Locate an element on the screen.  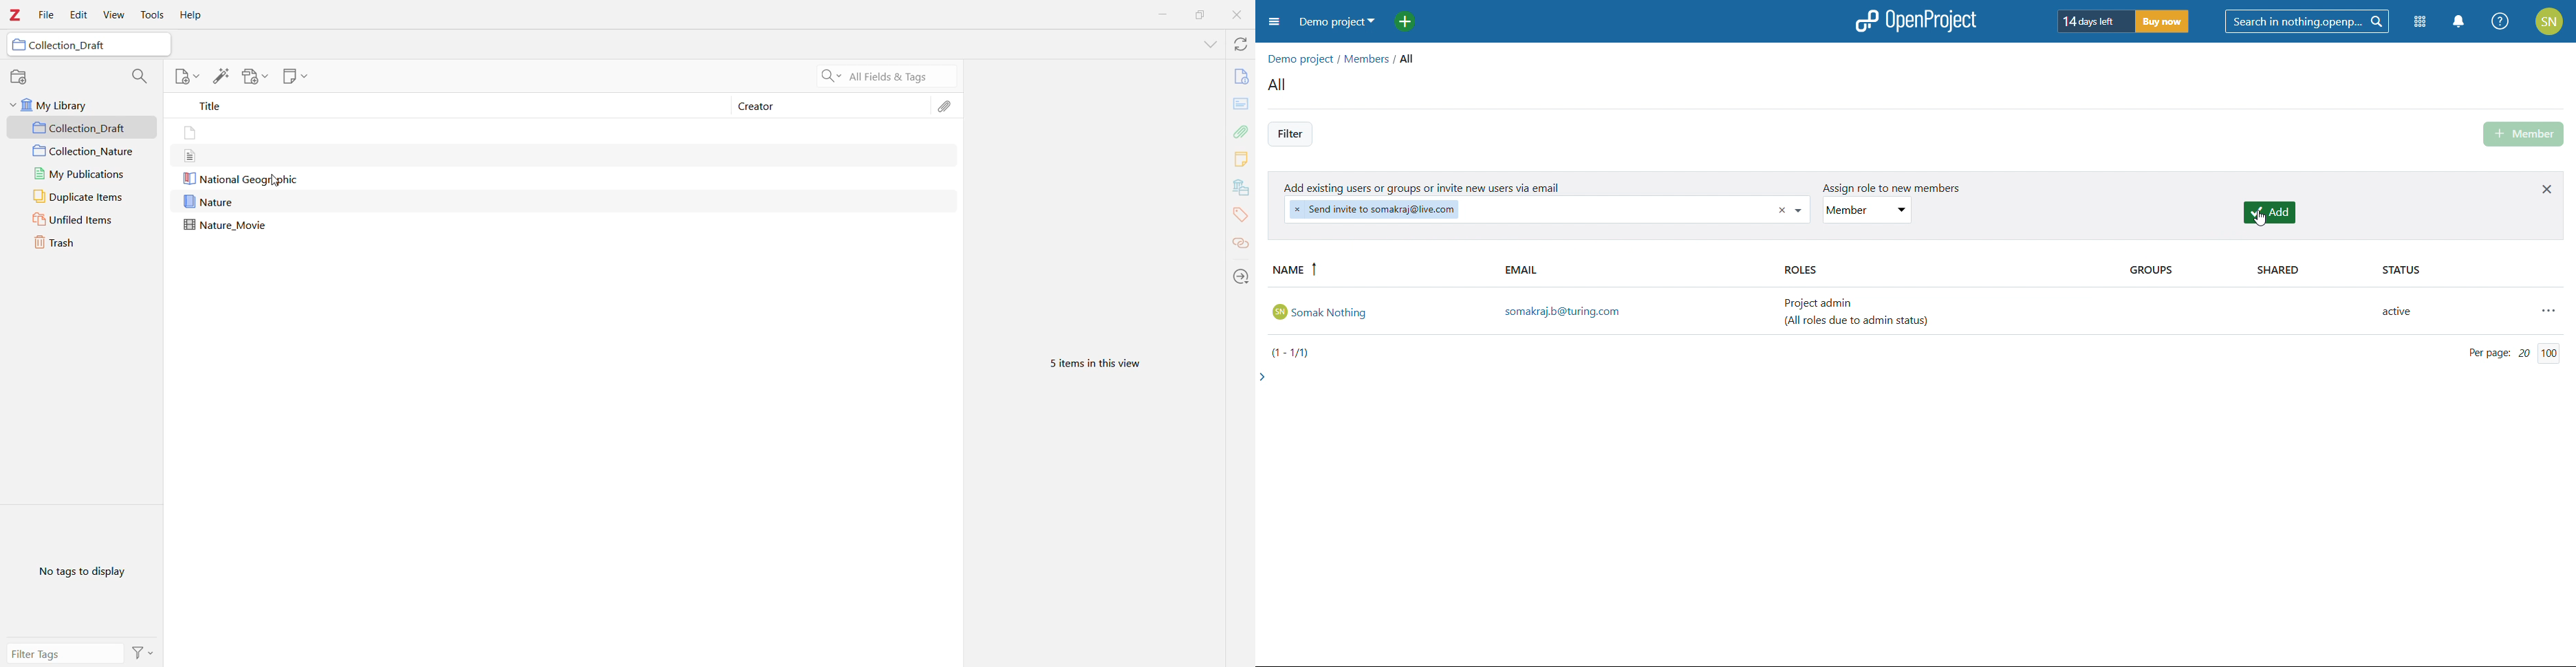
Filter Tags is located at coordinates (64, 653).